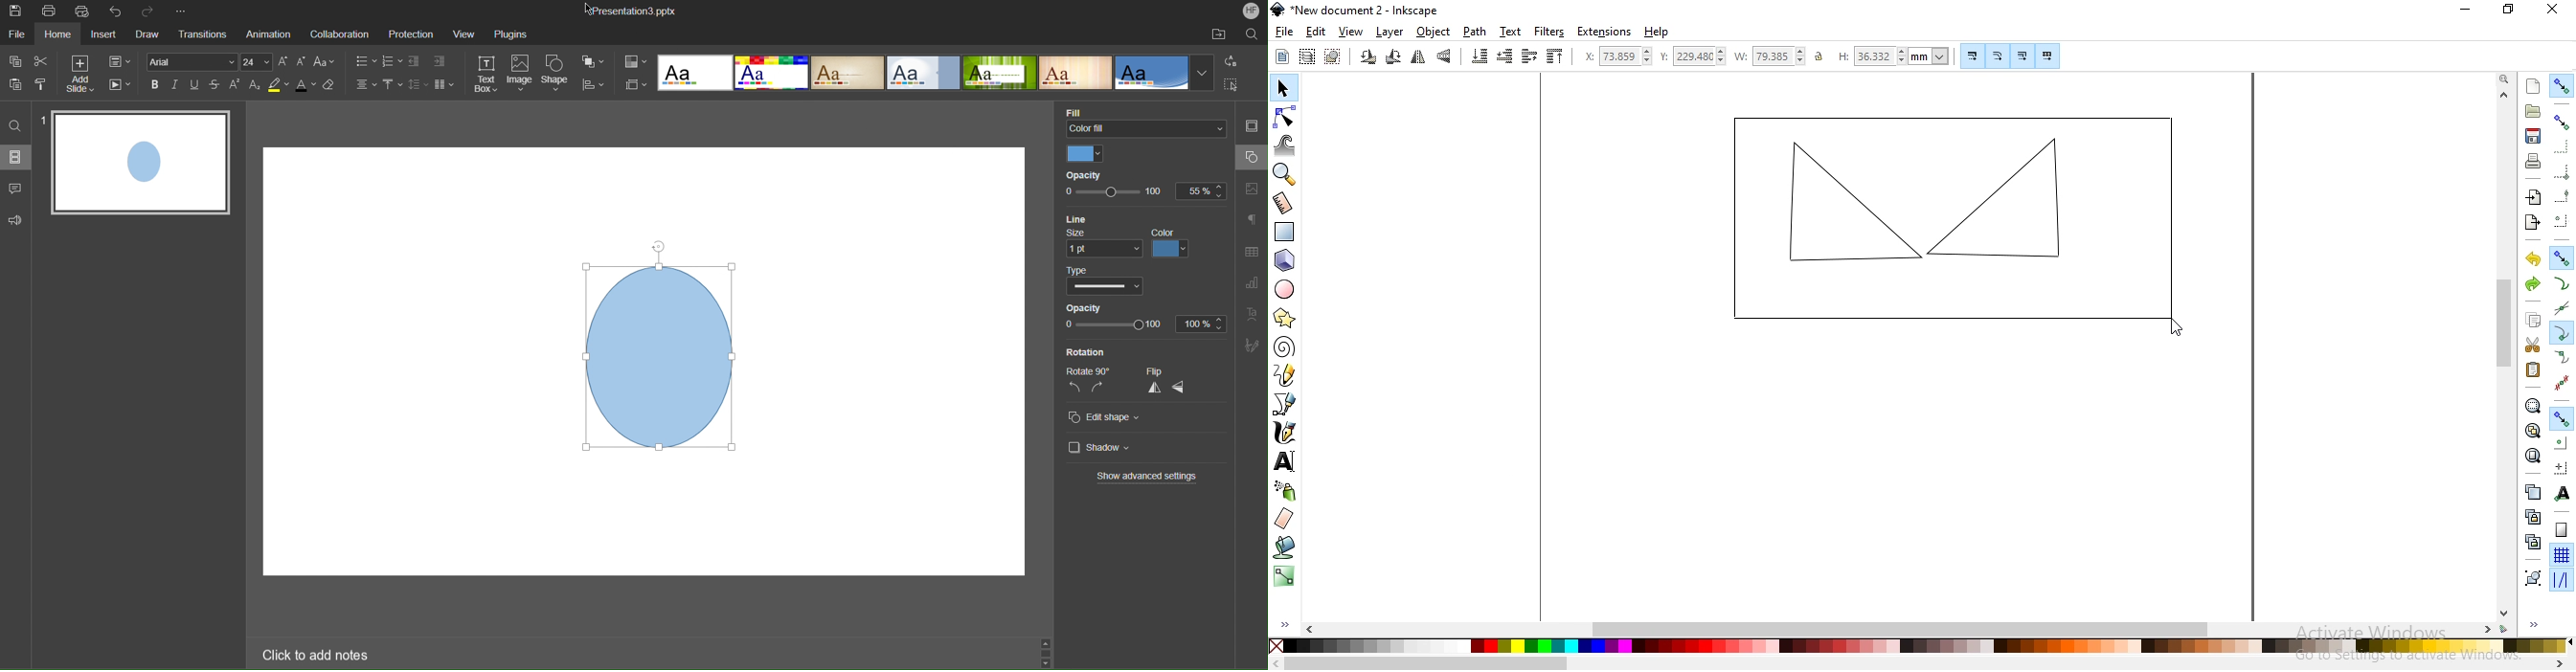  What do you see at coordinates (302, 62) in the screenshot?
I see `Decrease Font` at bounding box center [302, 62].